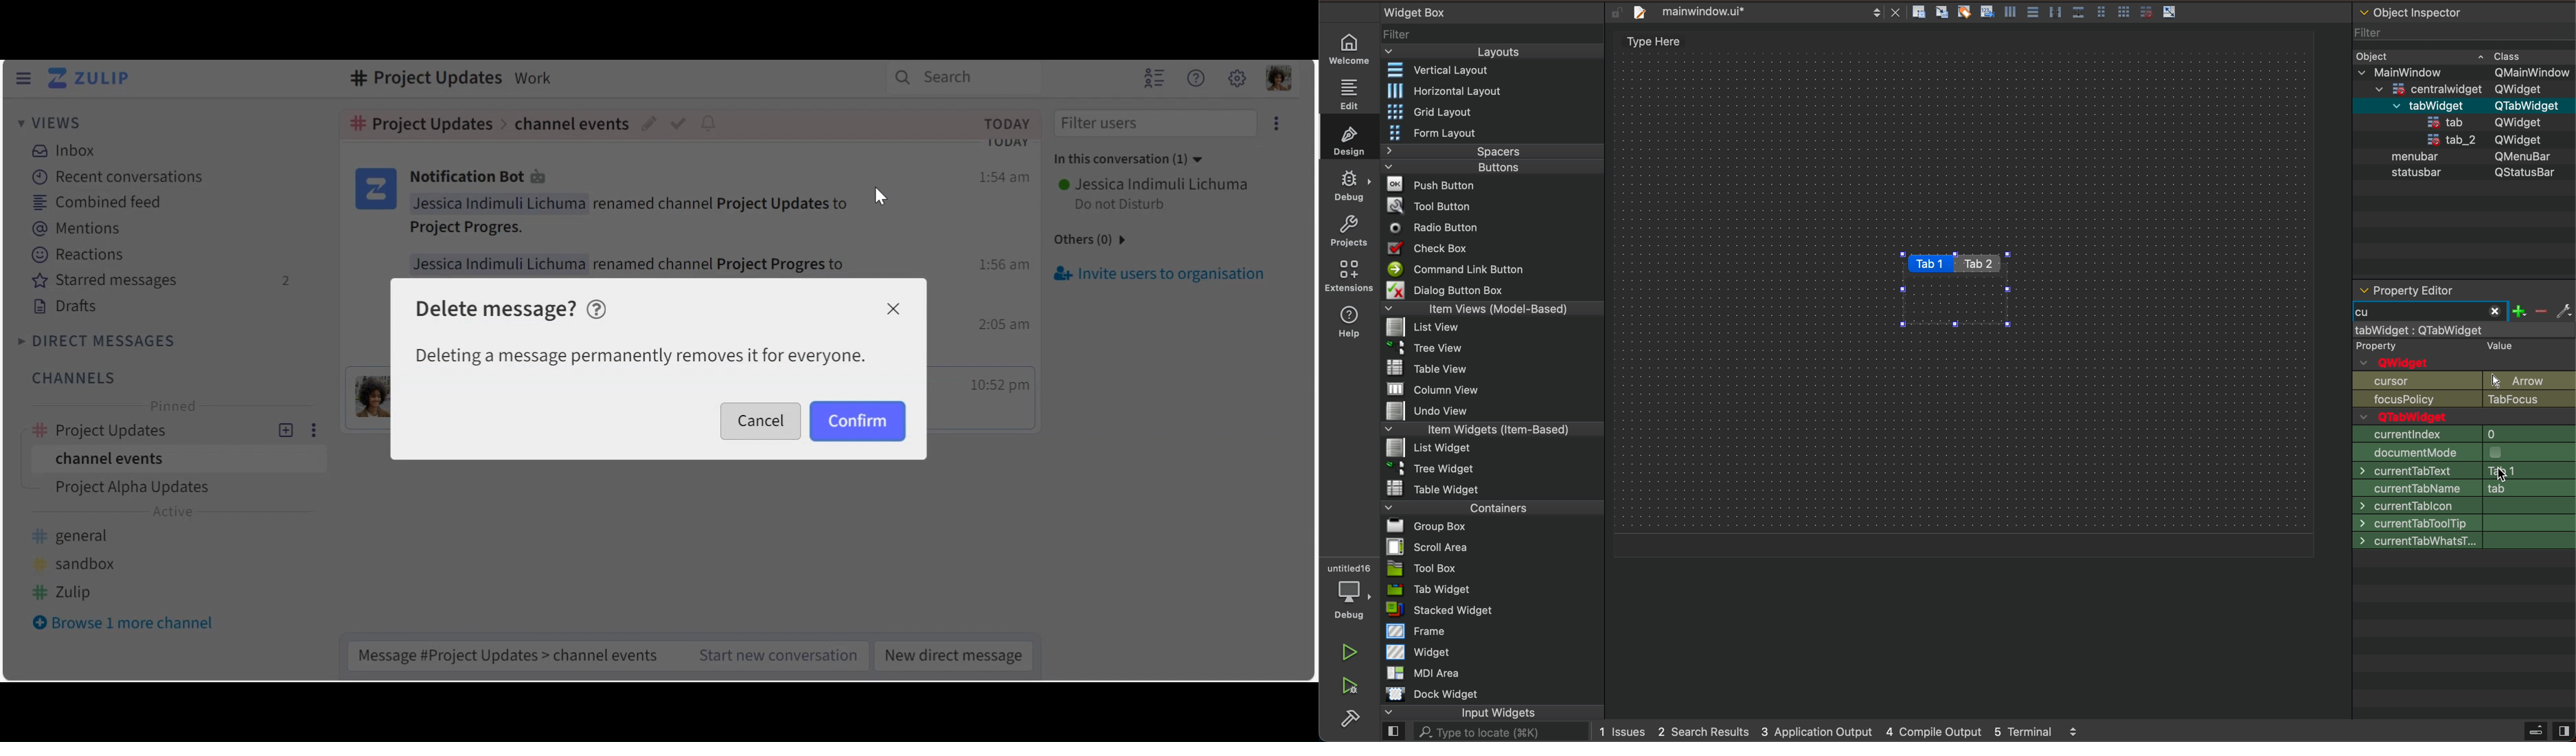 This screenshot has height=756, width=2576. I want to click on active, so click(176, 513).